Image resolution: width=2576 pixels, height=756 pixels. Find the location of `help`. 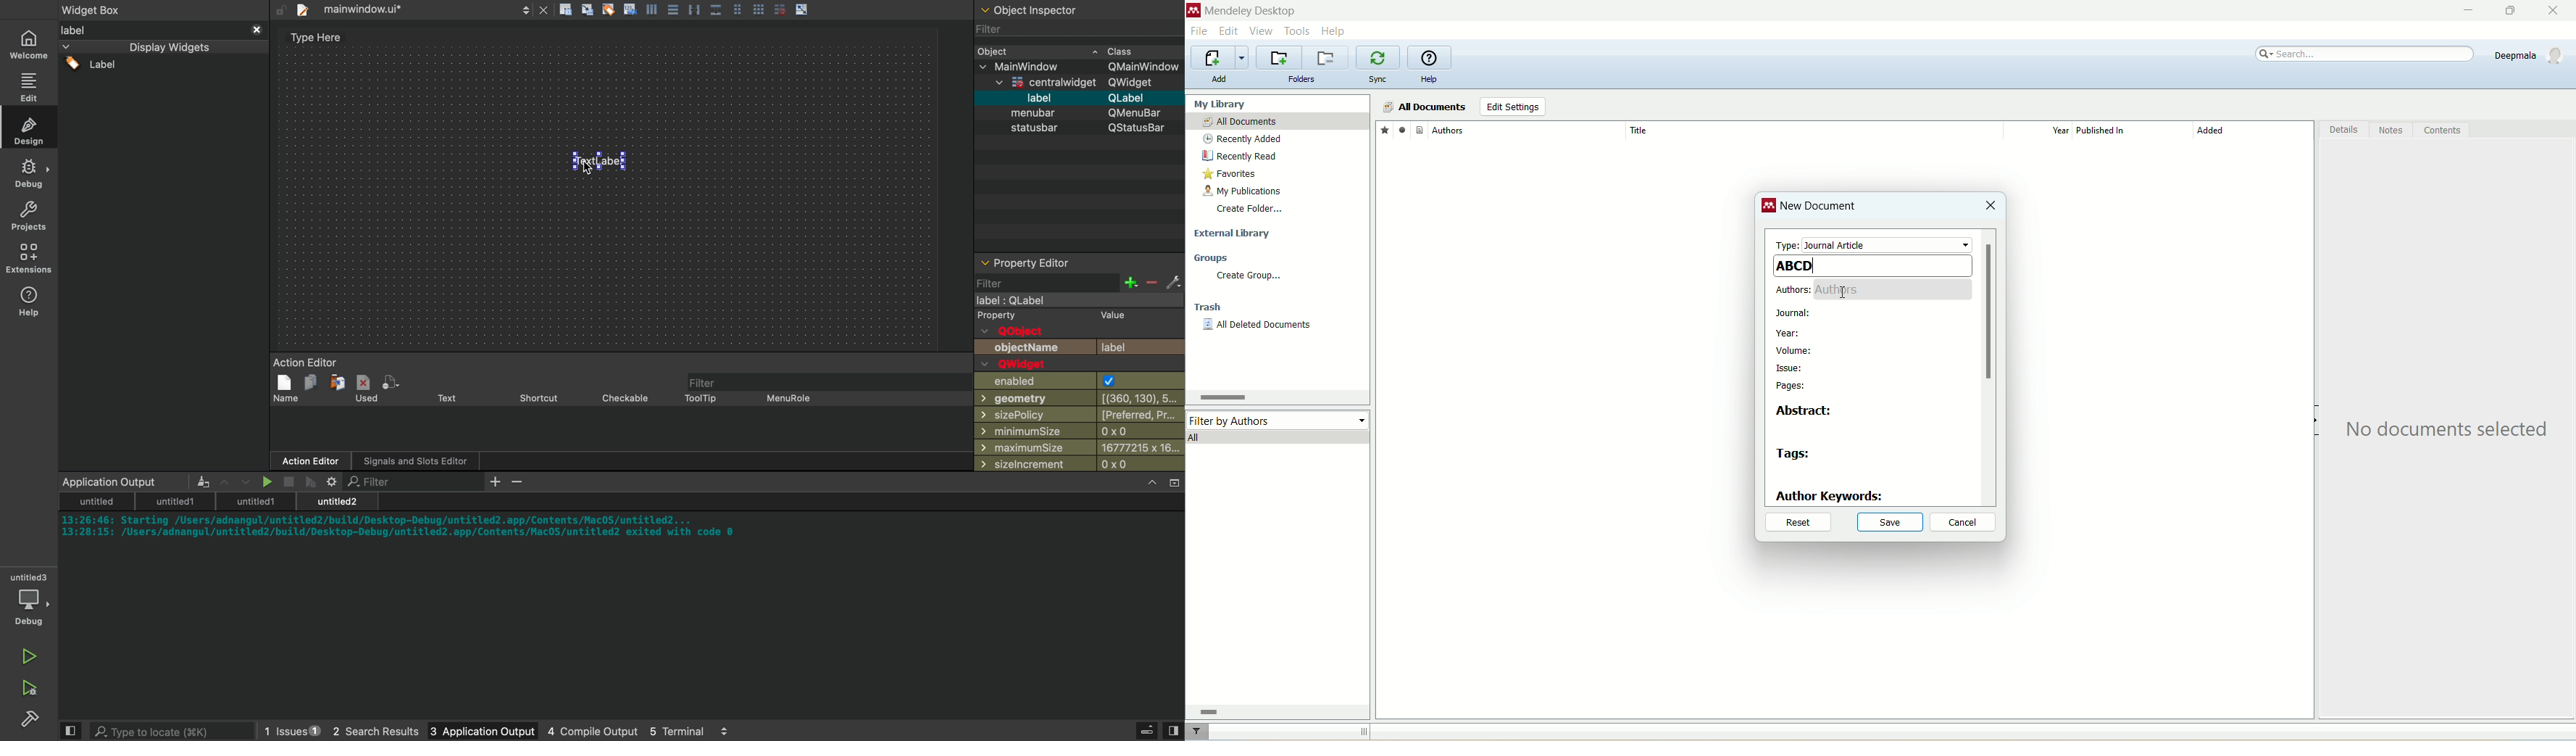

help is located at coordinates (1335, 30).